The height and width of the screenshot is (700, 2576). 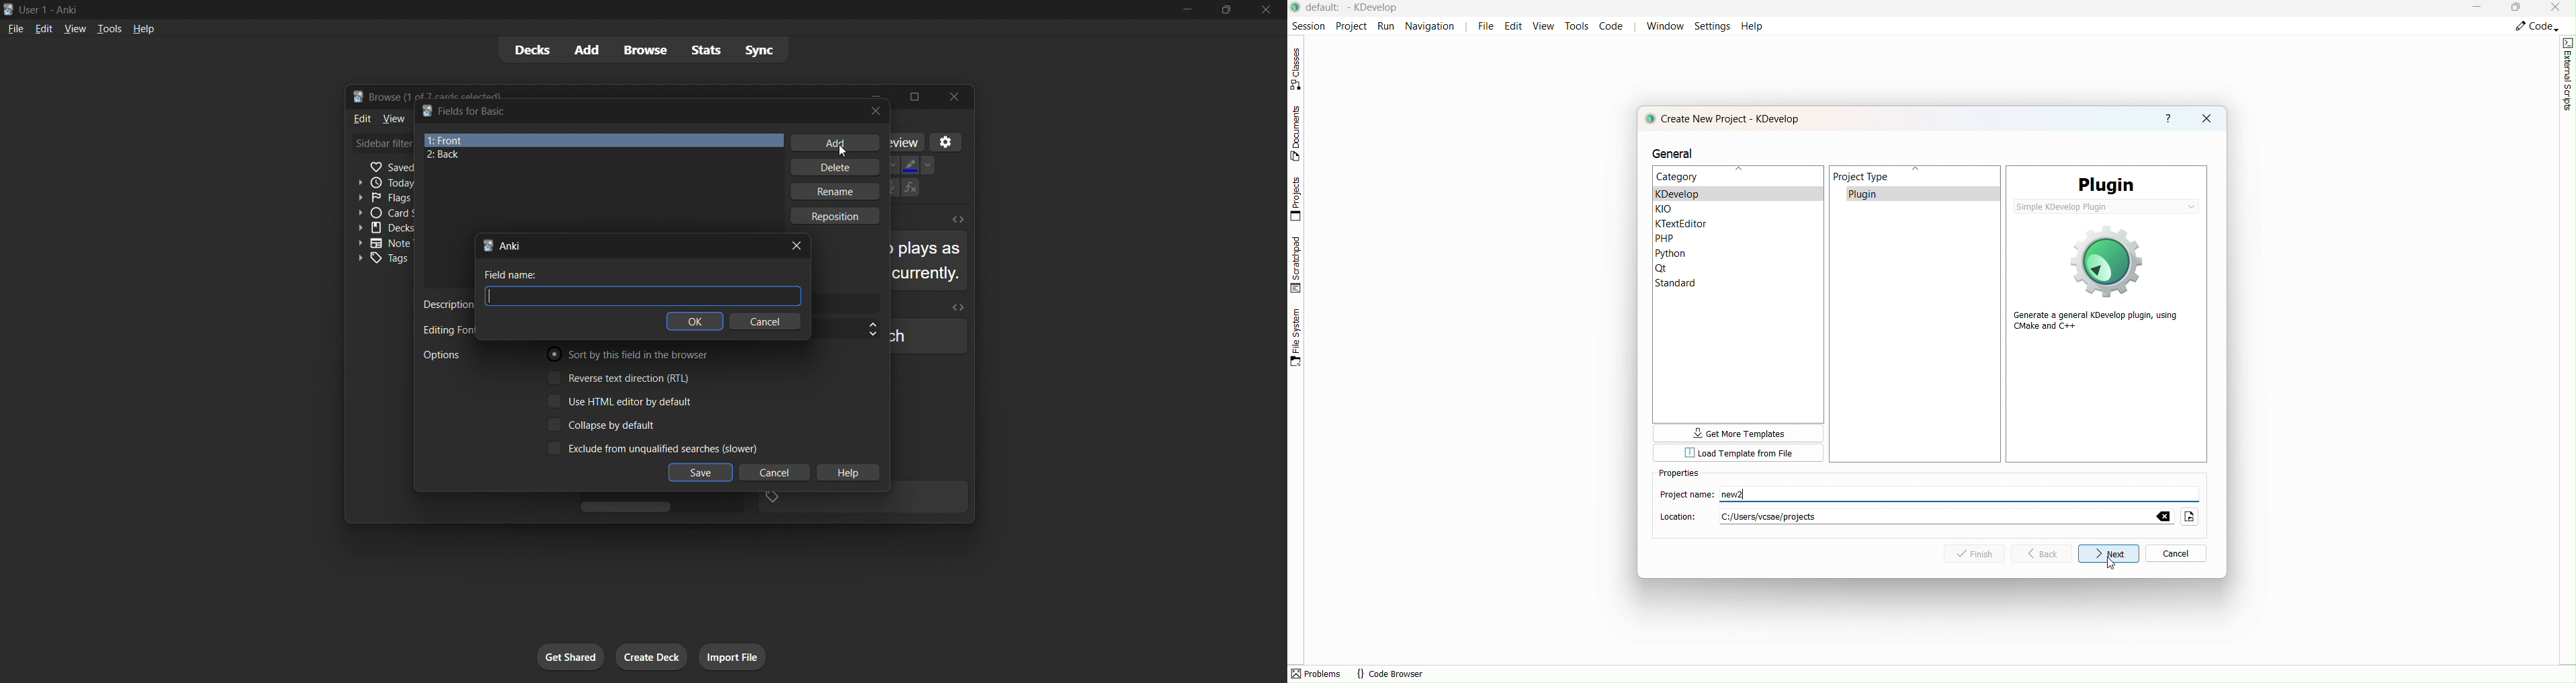 I want to click on help, so click(x=141, y=30).